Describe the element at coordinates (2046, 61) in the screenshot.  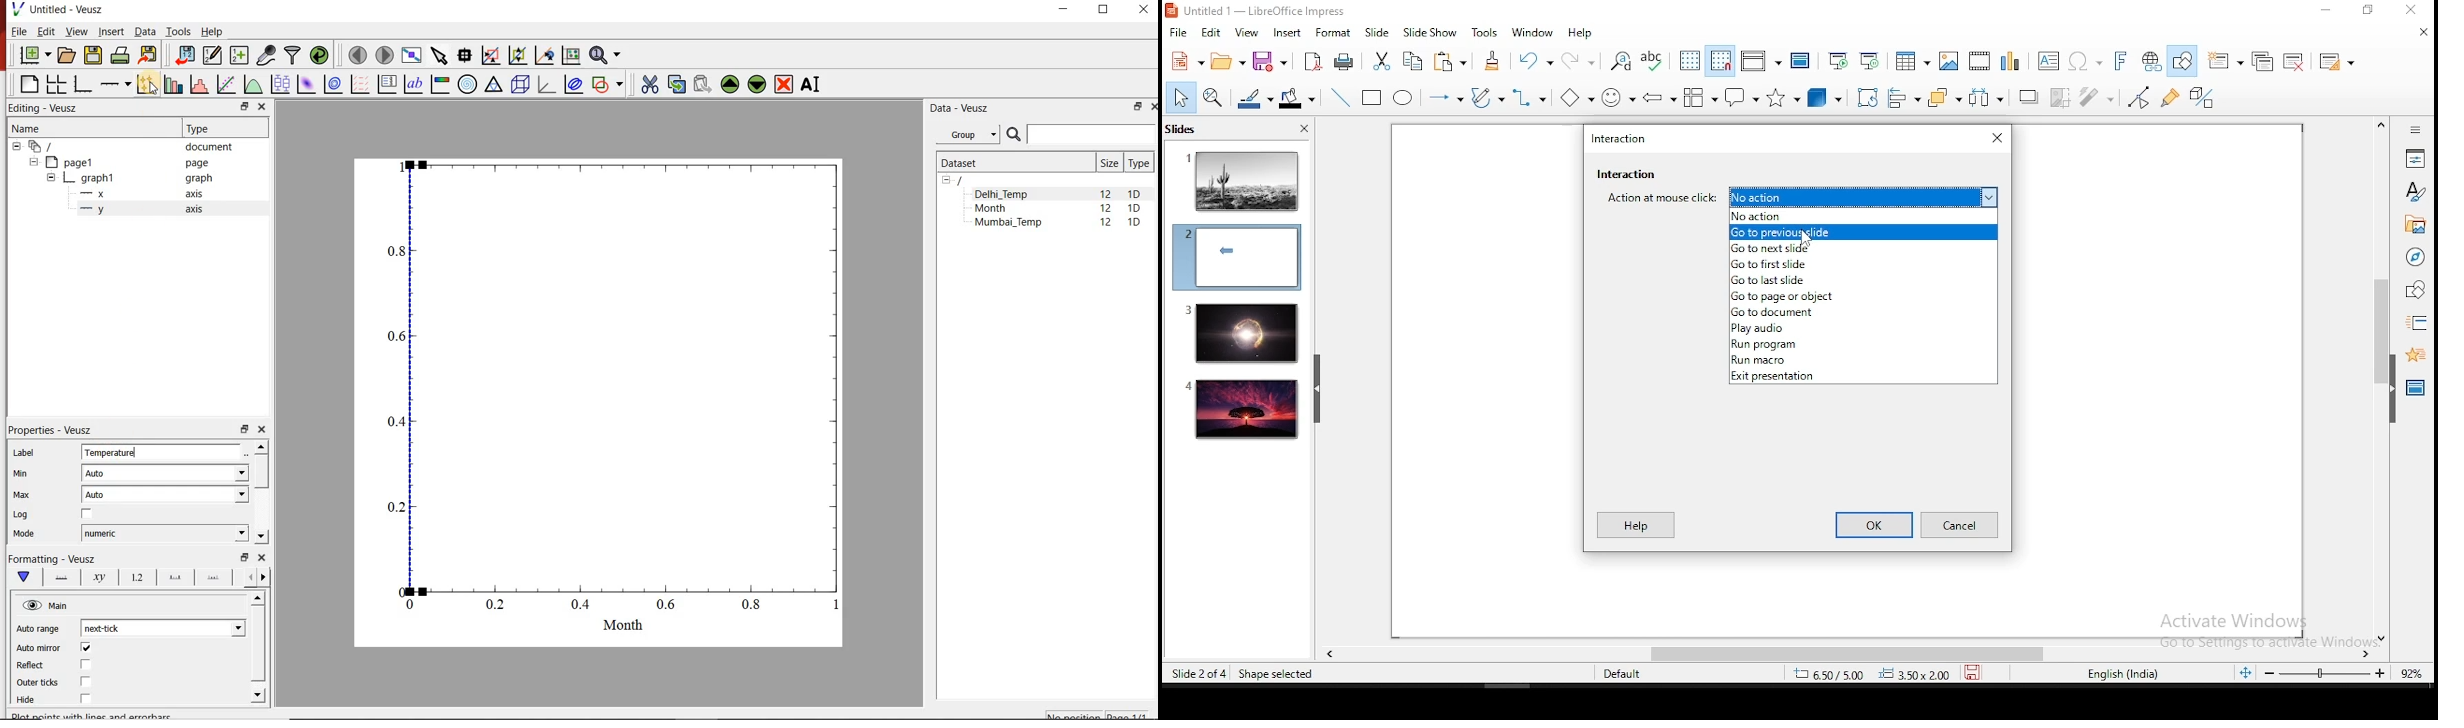
I see `text box` at that location.